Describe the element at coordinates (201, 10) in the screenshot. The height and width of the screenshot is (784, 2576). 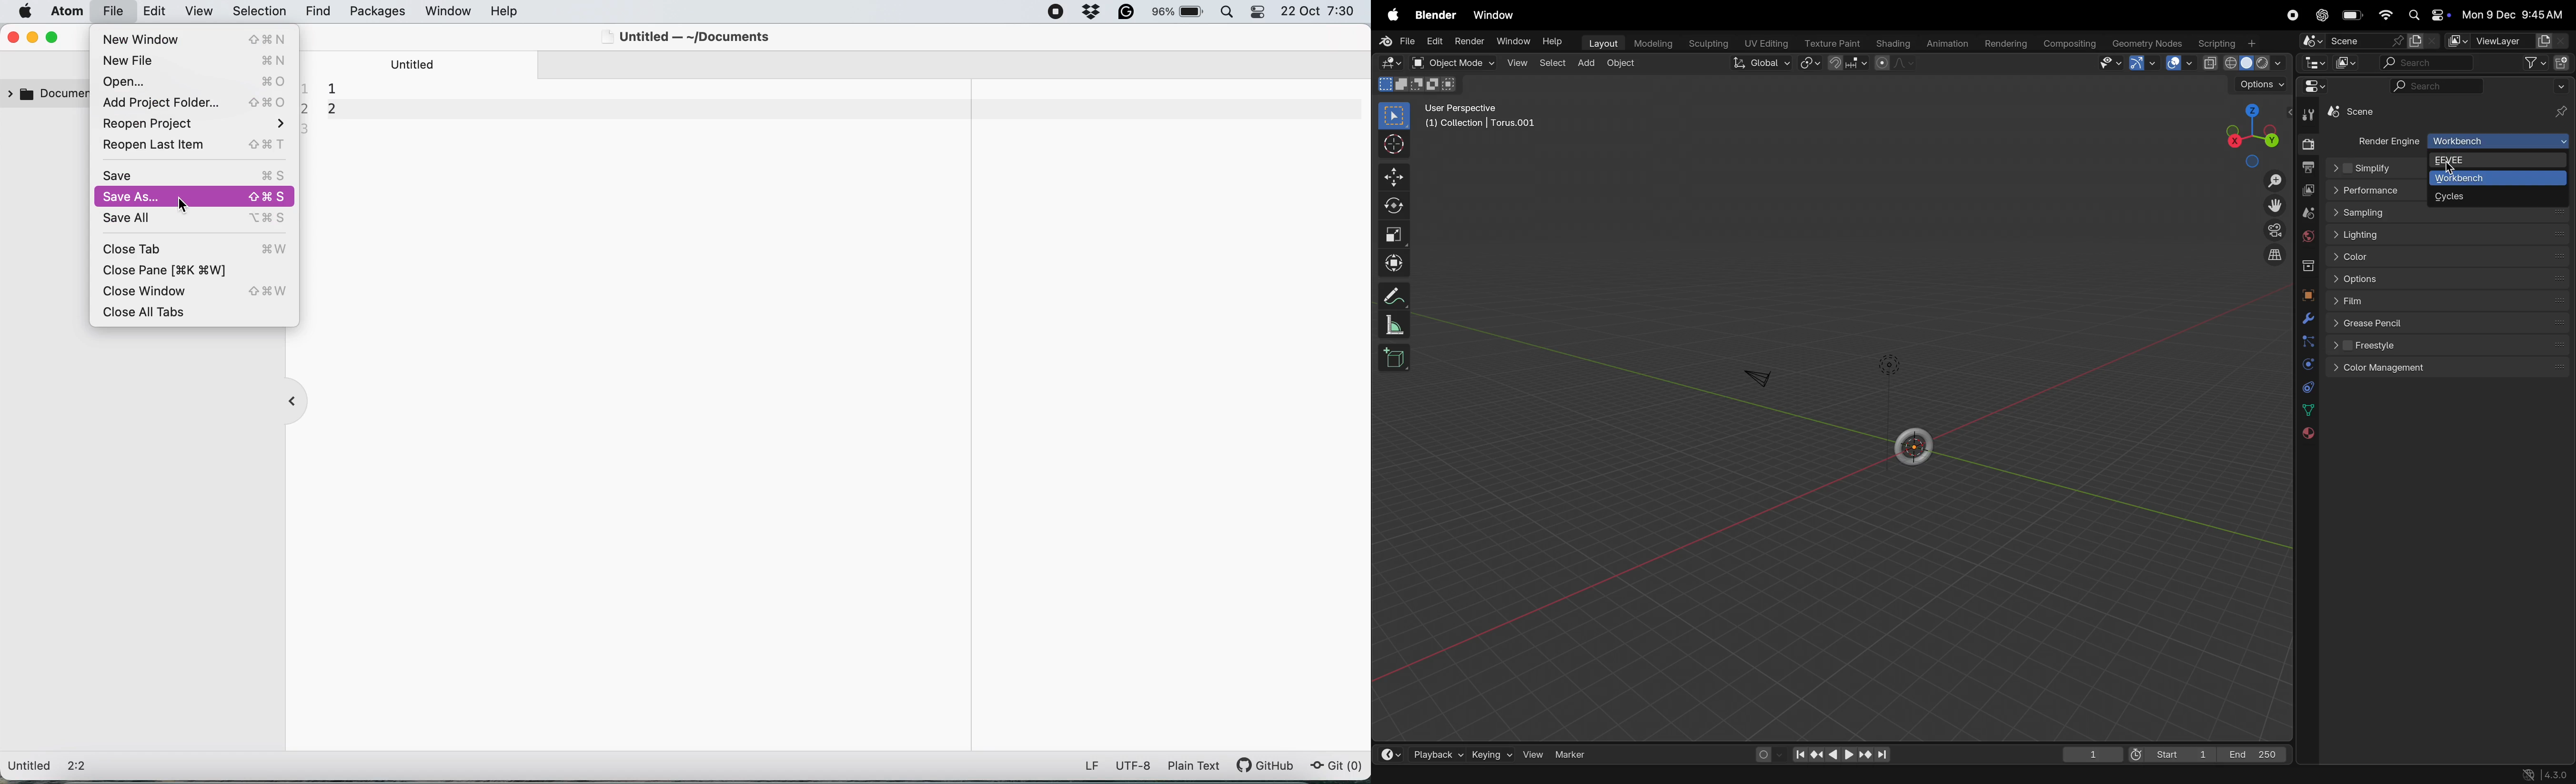
I see `view` at that location.